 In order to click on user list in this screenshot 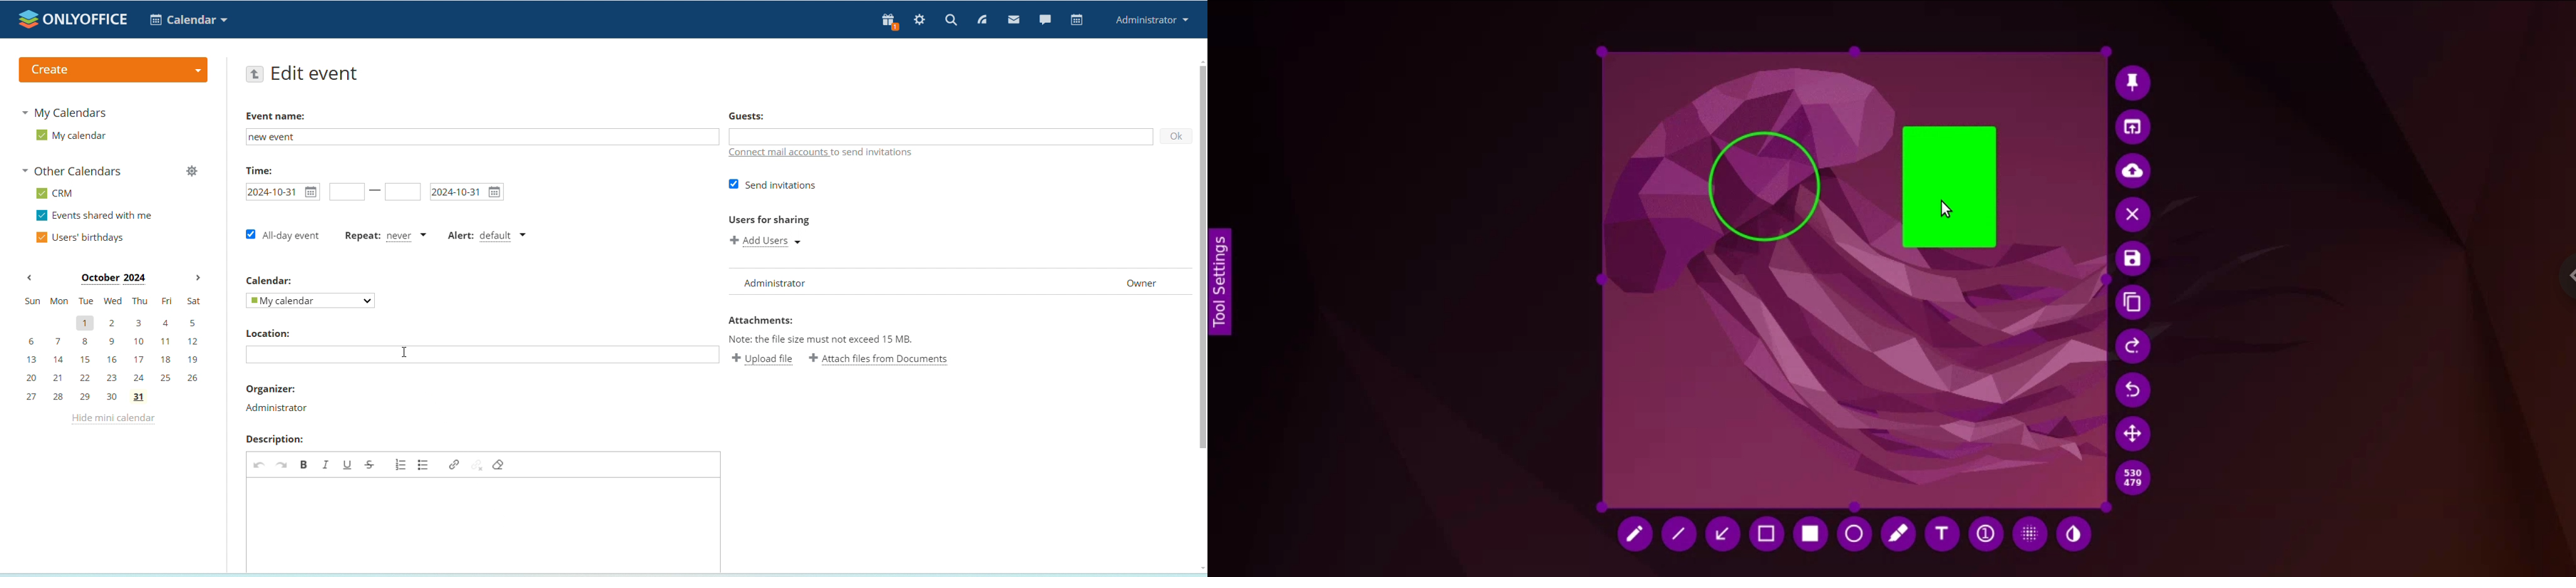, I will do `click(960, 282)`.